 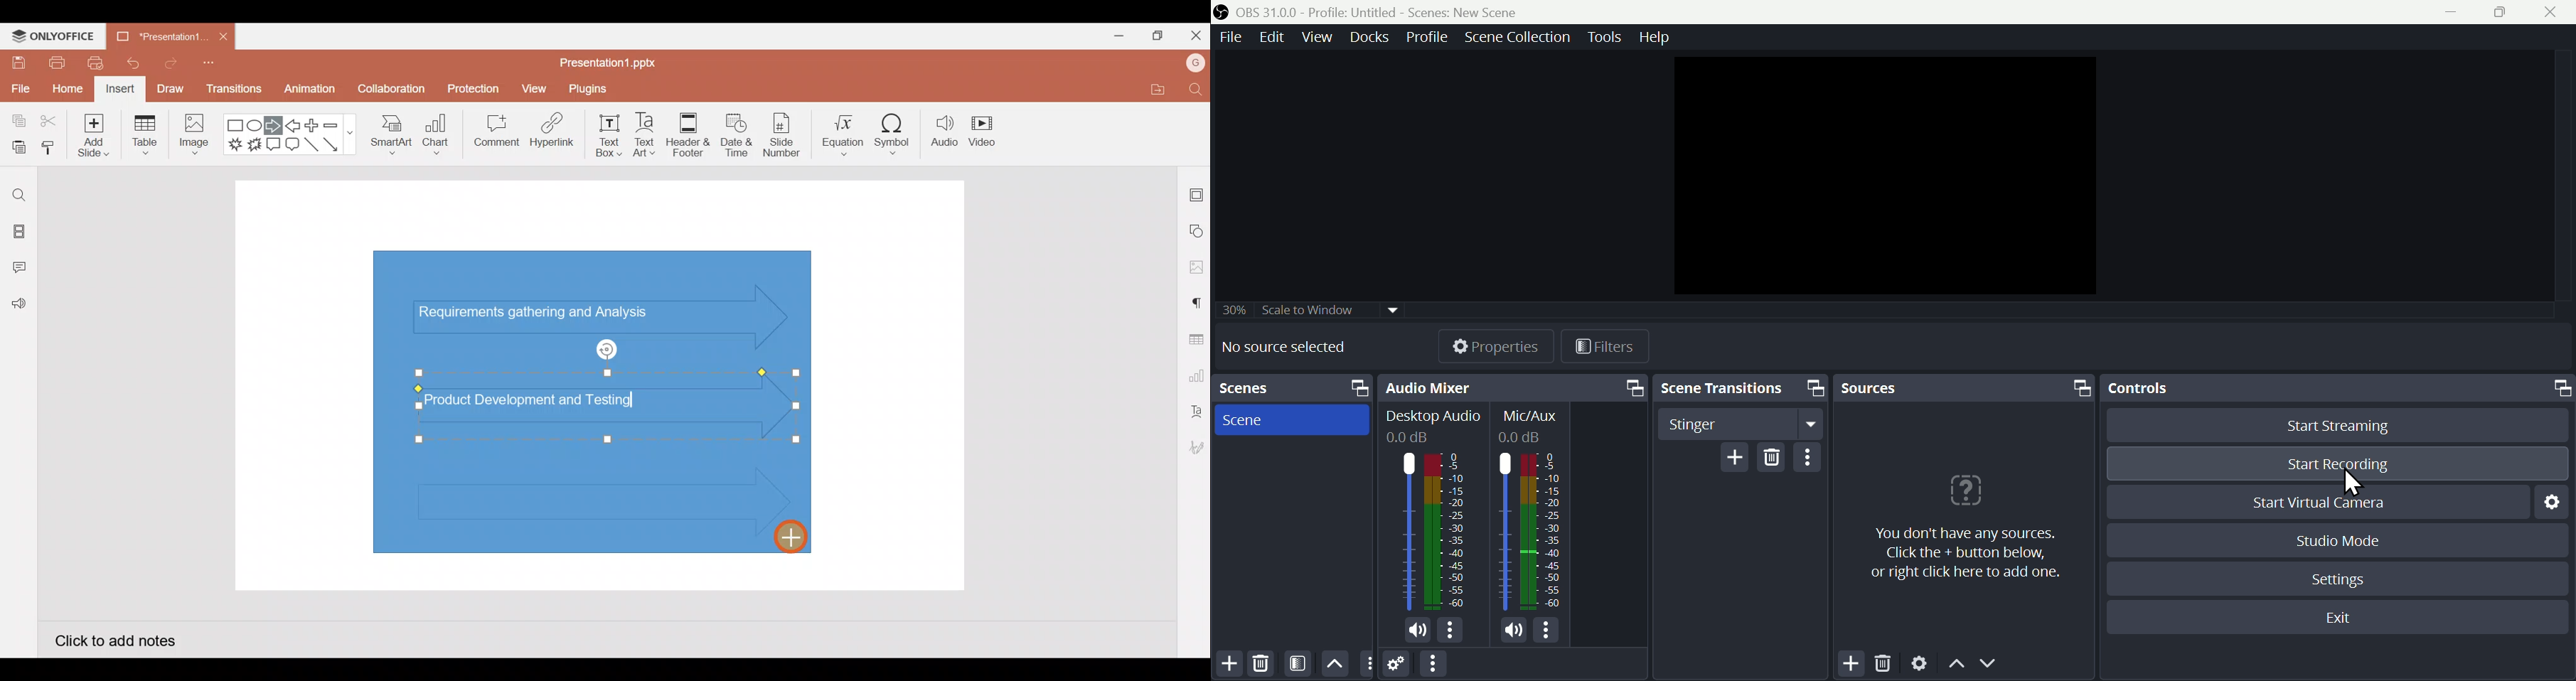 I want to click on Add slide, so click(x=91, y=132).